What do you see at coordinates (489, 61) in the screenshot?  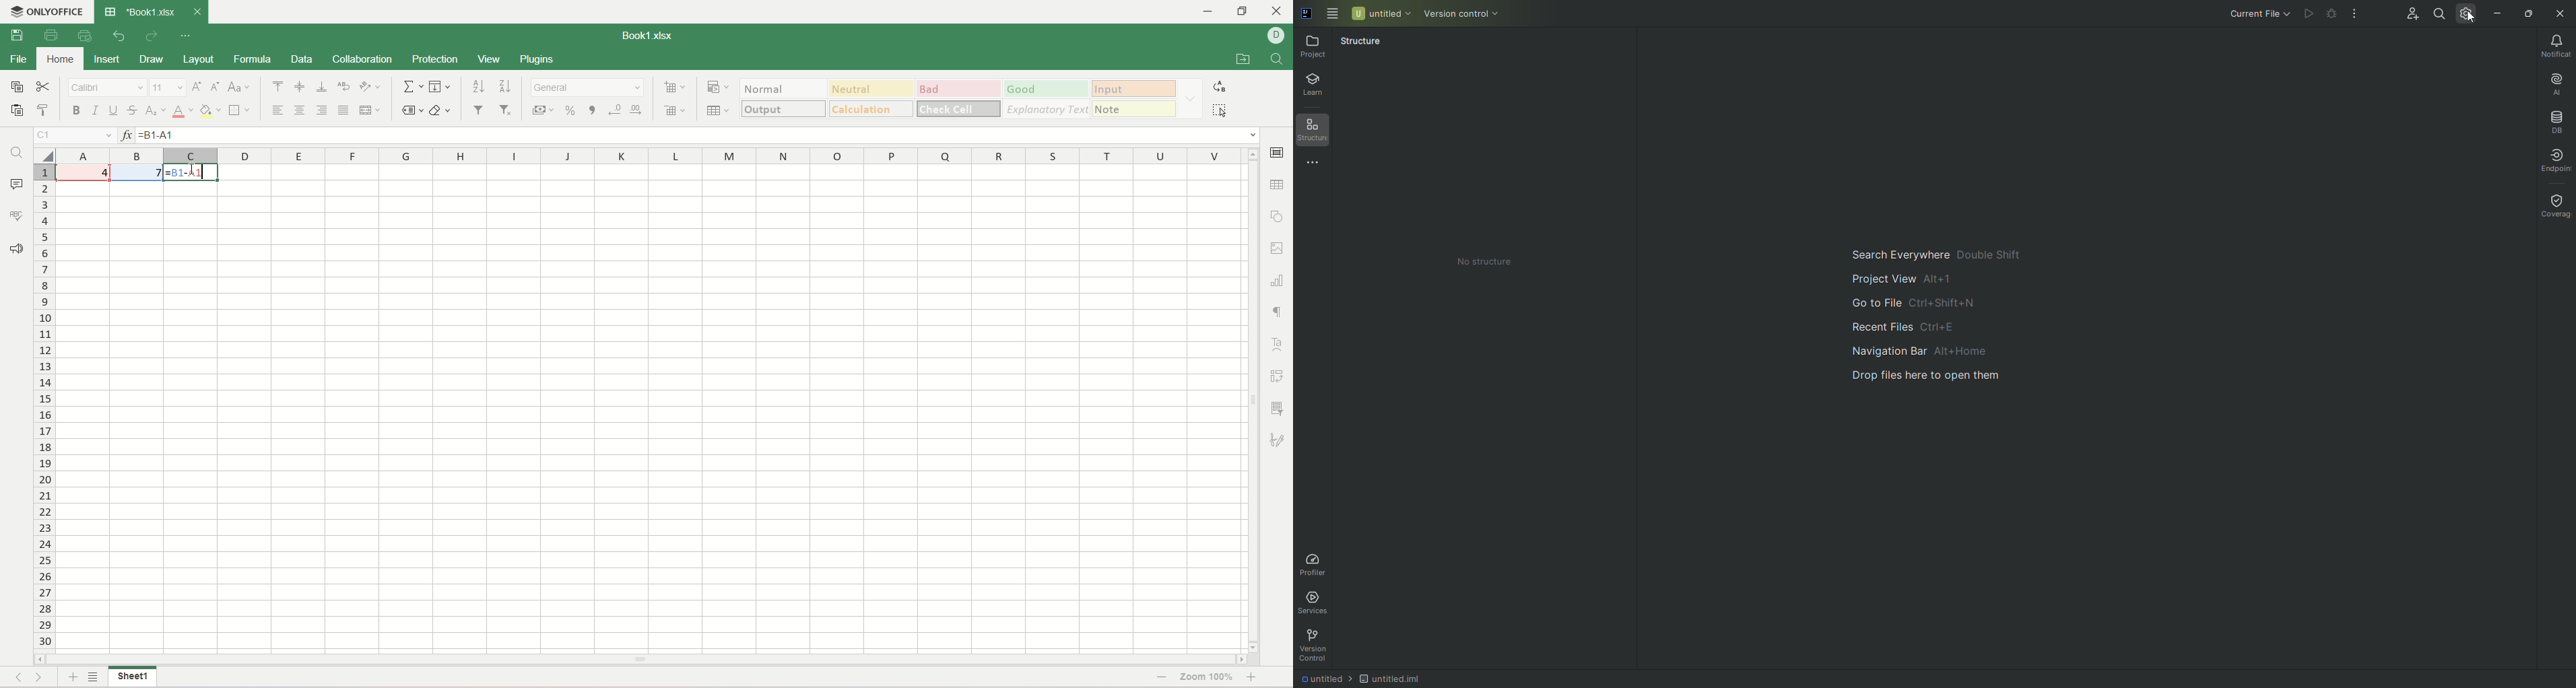 I see `view` at bounding box center [489, 61].